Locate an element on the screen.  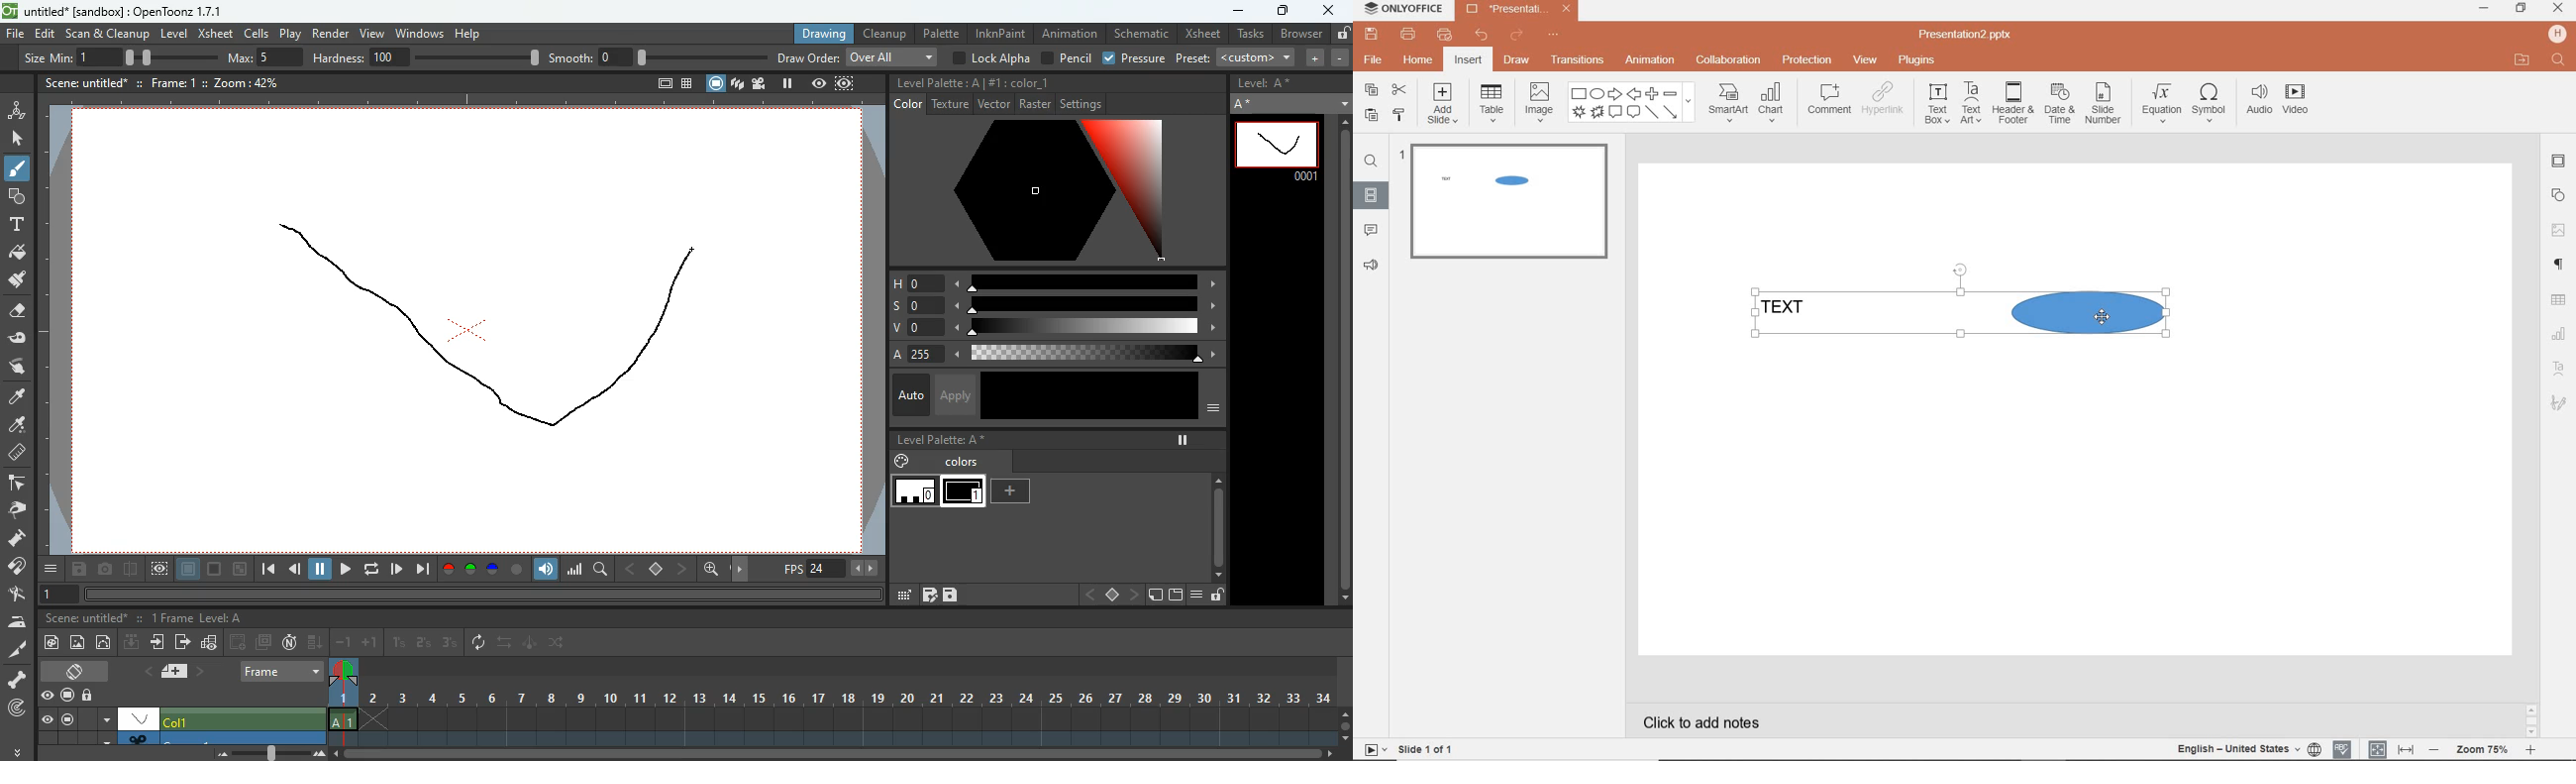
cleanup is located at coordinates (885, 33).